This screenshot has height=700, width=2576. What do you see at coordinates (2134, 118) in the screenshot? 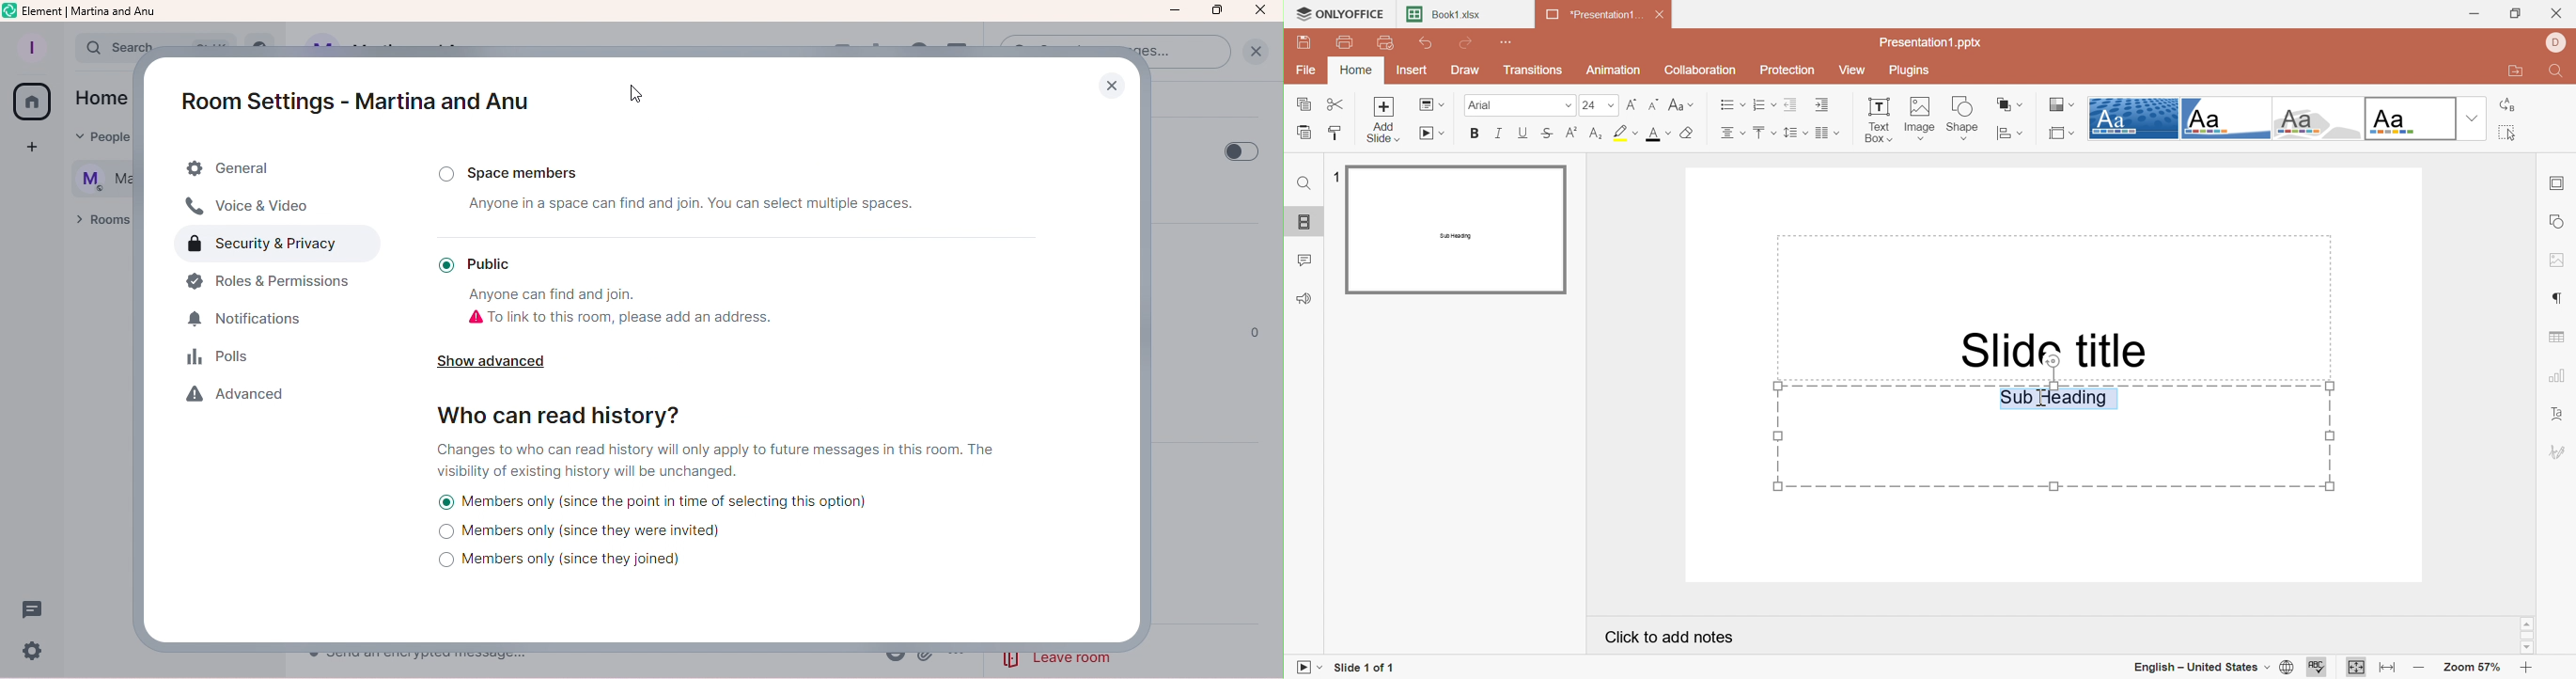
I see `Dotted` at bounding box center [2134, 118].